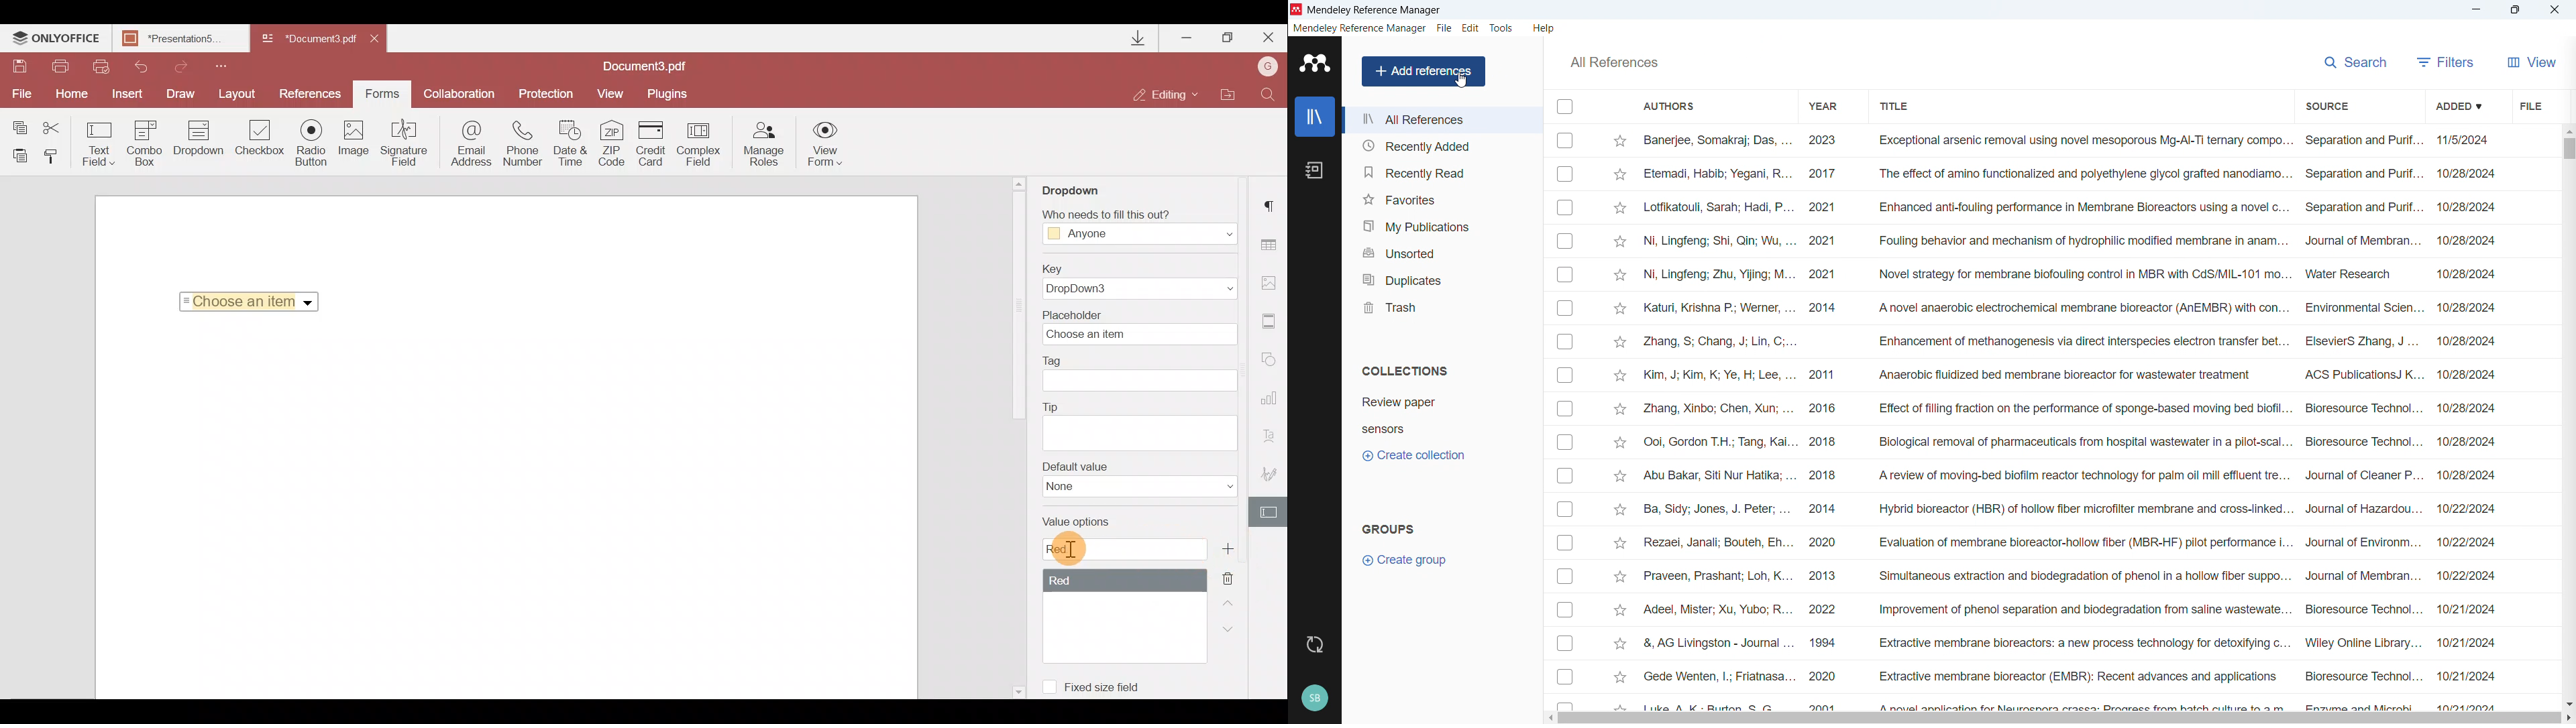 The image size is (2576, 728). I want to click on Year of publication of individual entries , so click(1823, 420).